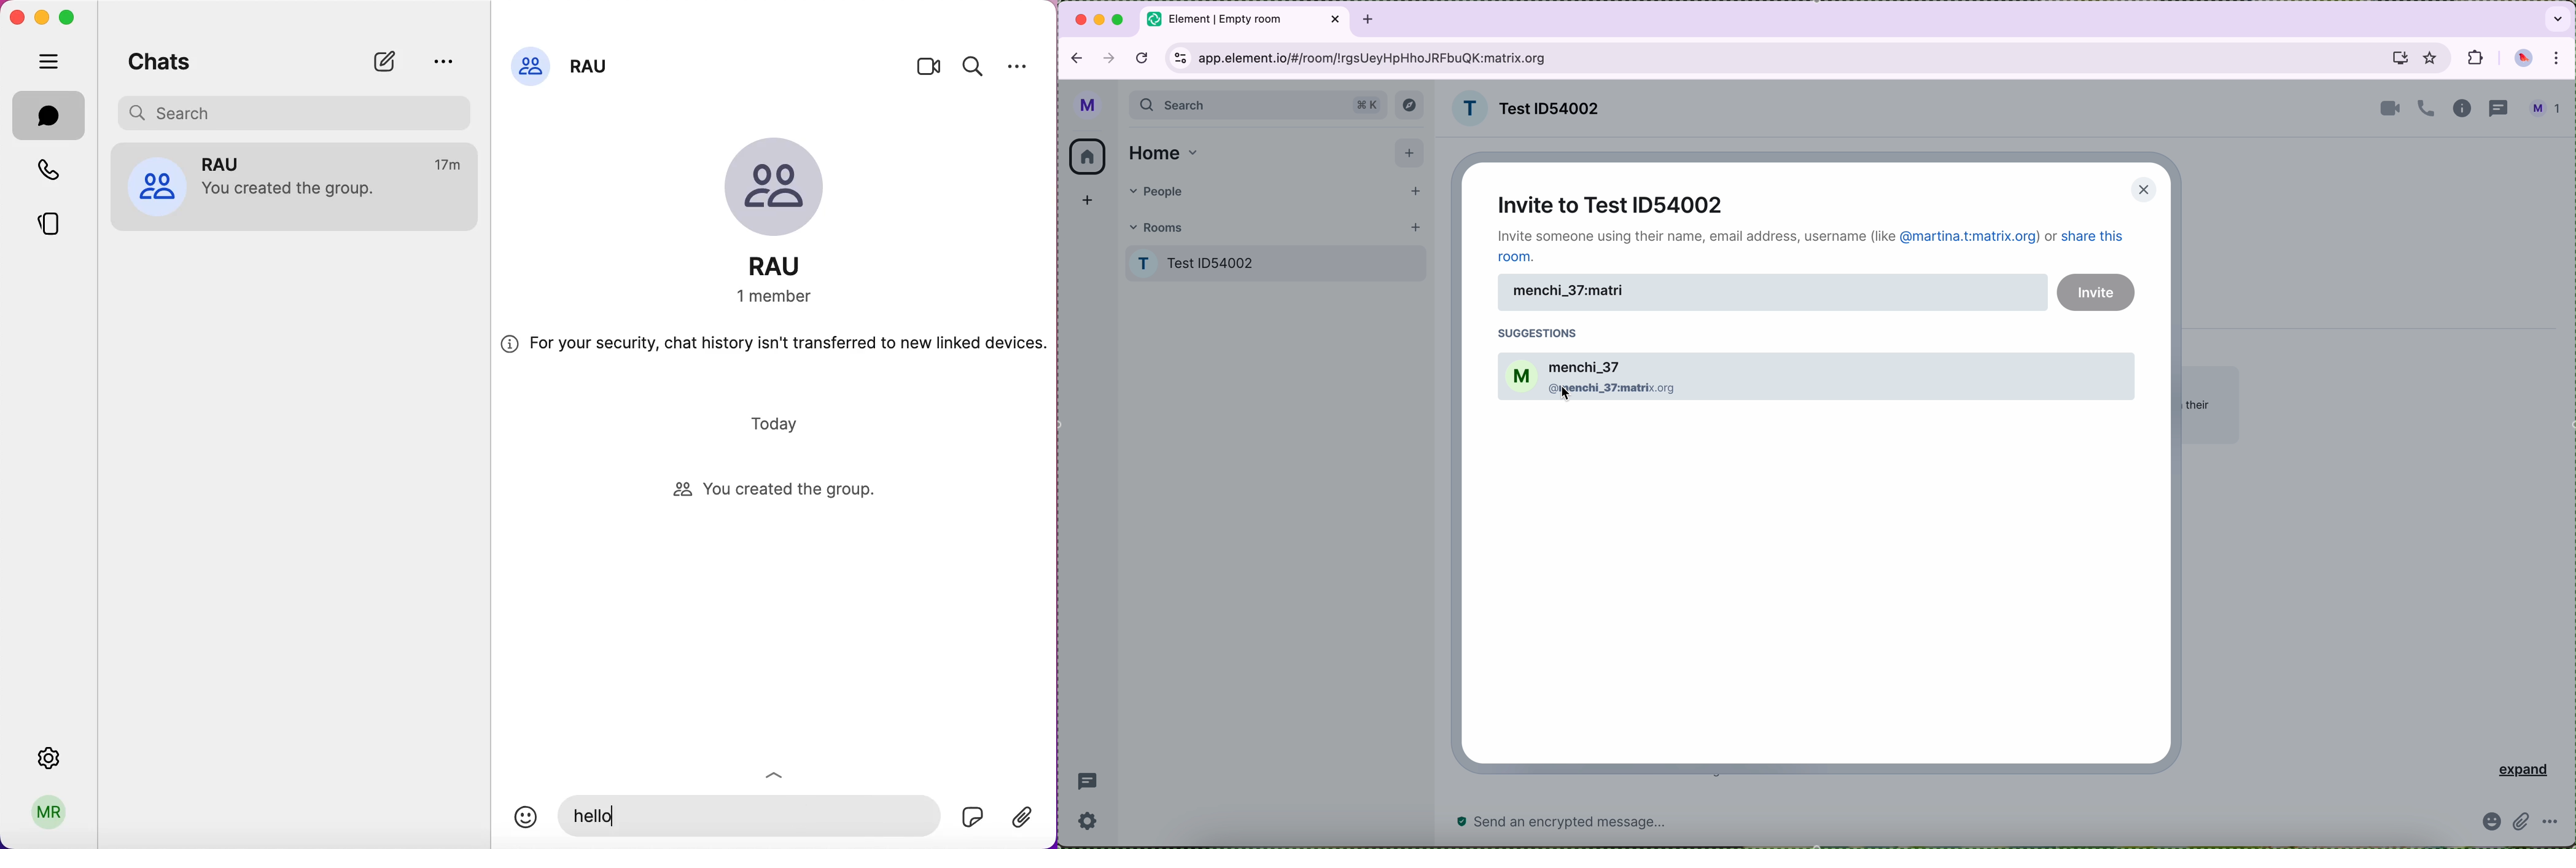 This screenshot has width=2576, height=868. What do you see at coordinates (58, 219) in the screenshot?
I see `stories` at bounding box center [58, 219].